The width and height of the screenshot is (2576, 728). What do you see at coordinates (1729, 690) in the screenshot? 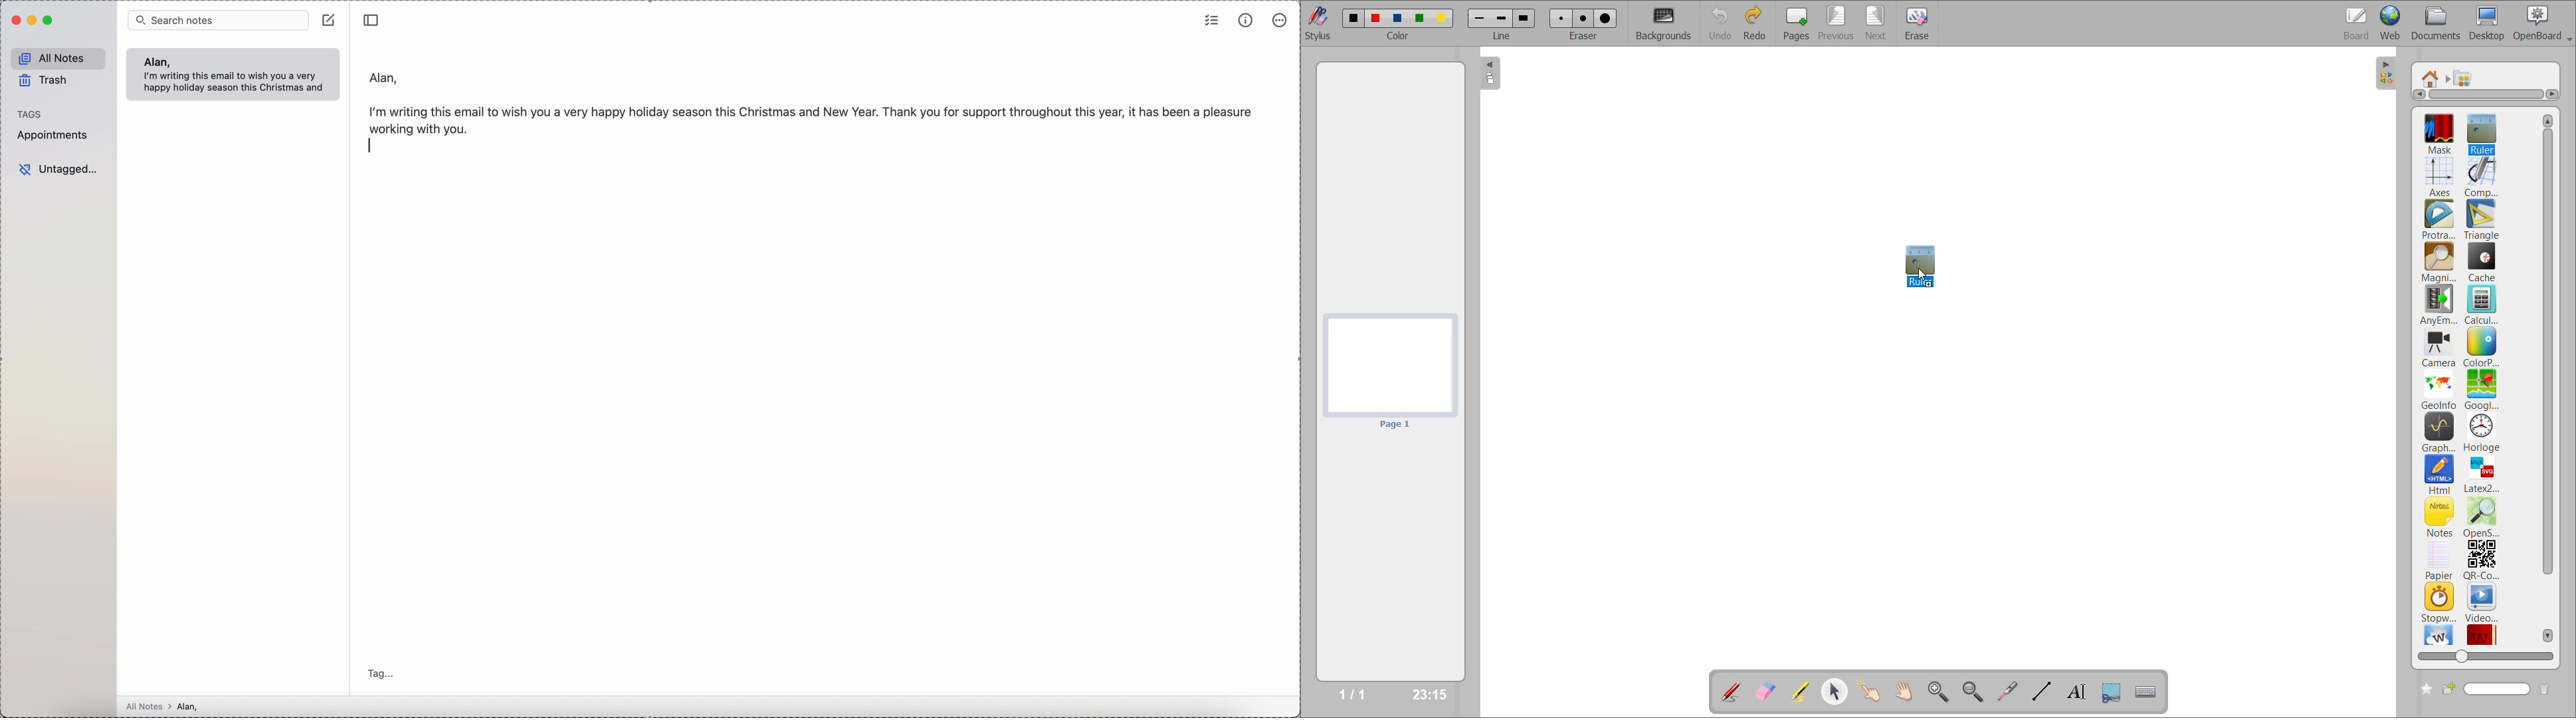
I see `annotate document` at bounding box center [1729, 690].